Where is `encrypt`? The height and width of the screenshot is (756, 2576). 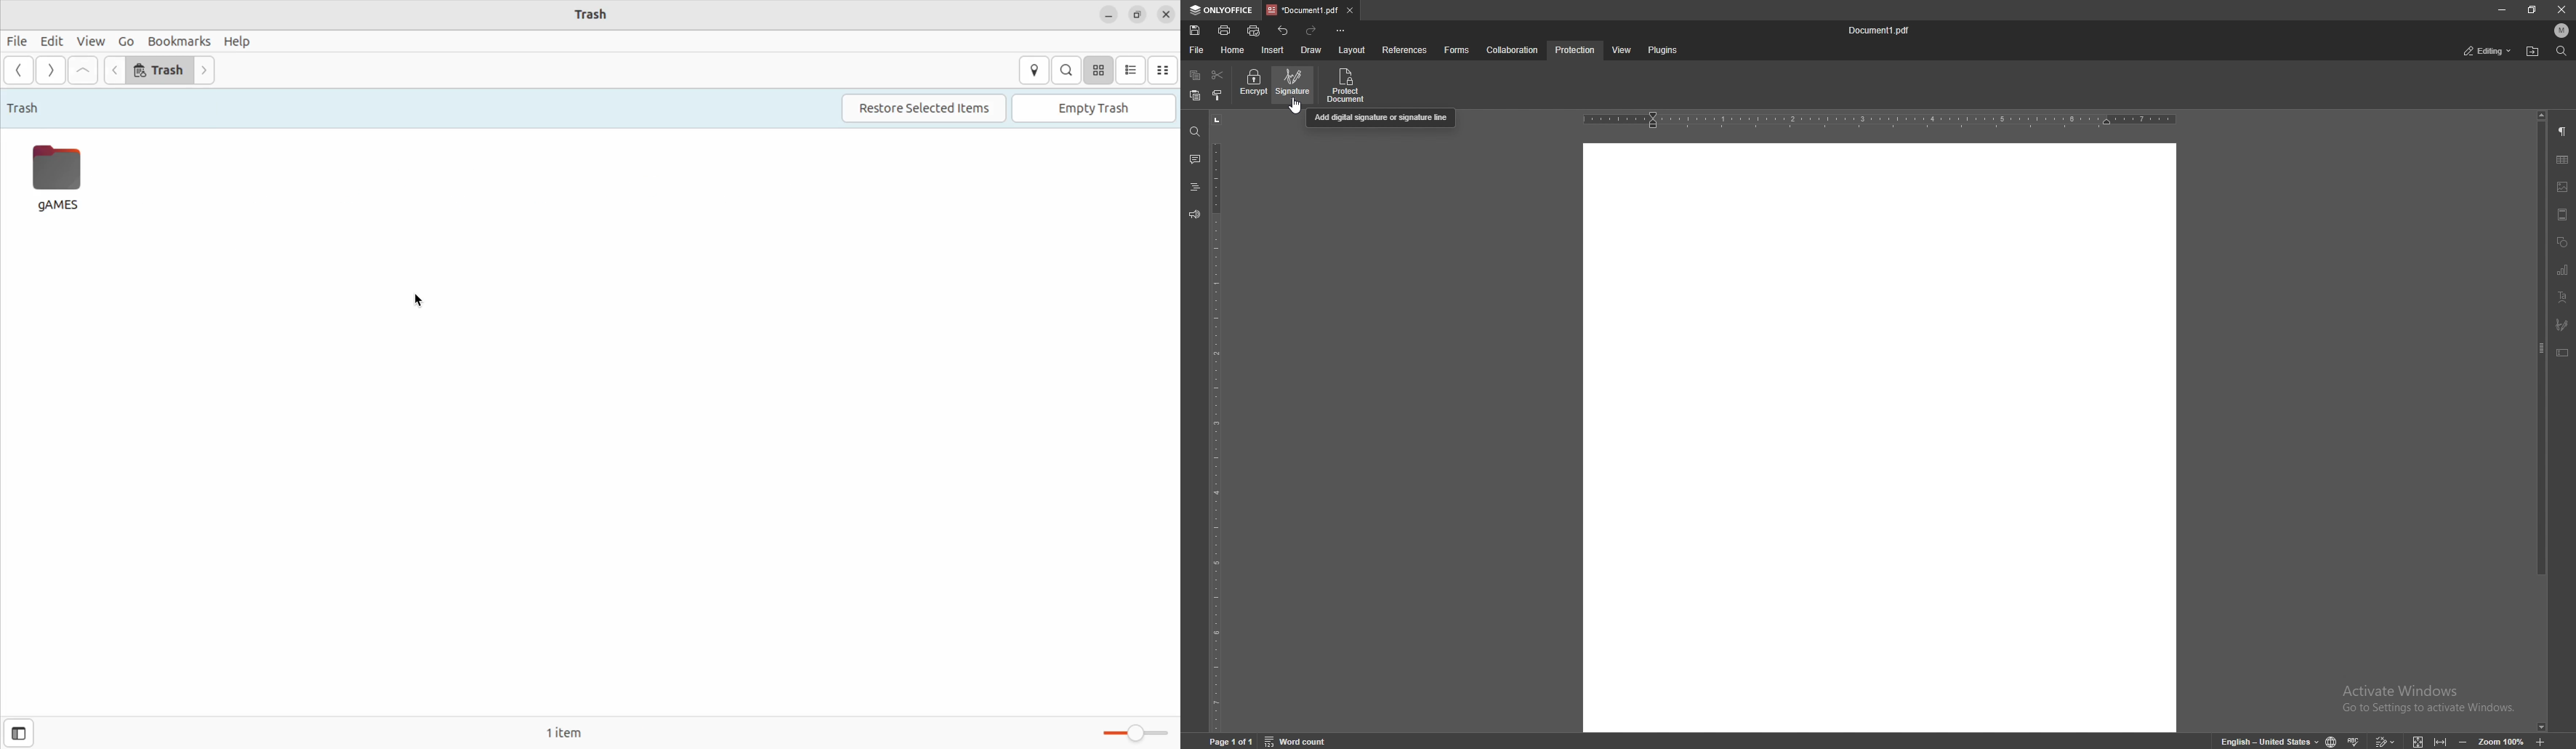 encrypt is located at coordinates (1253, 84).